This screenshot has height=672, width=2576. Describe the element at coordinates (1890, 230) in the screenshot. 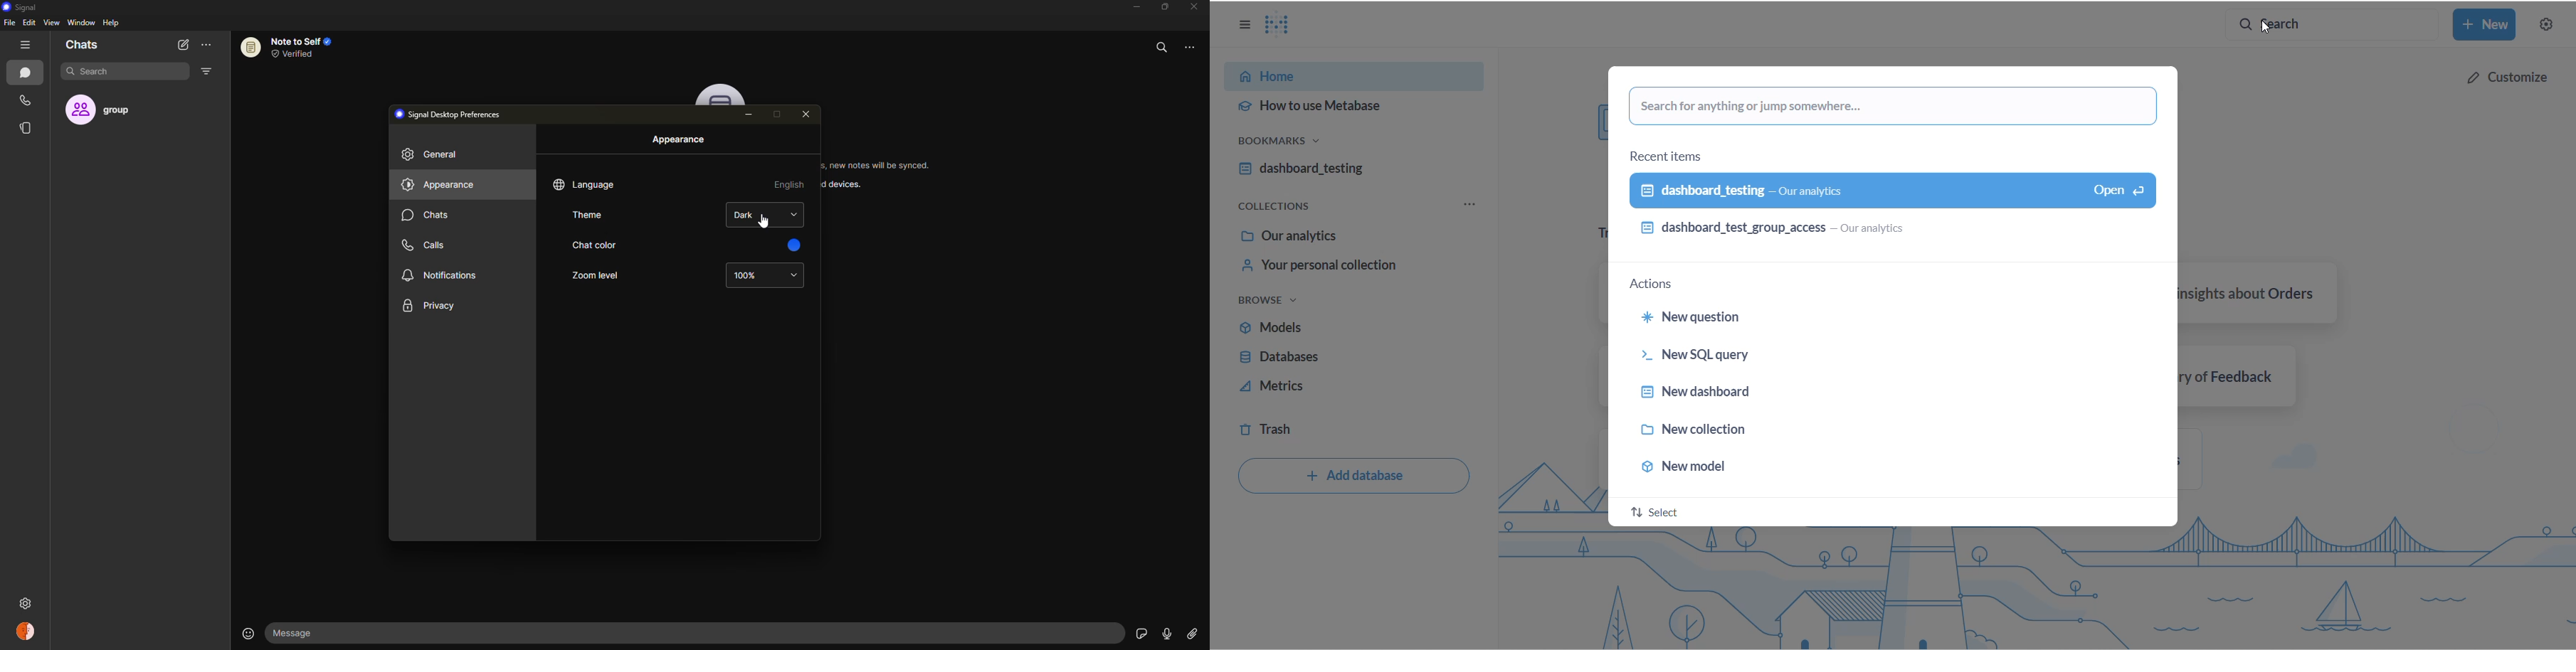

I see `recently accessed dashboard -dashboard_testing` at that location.